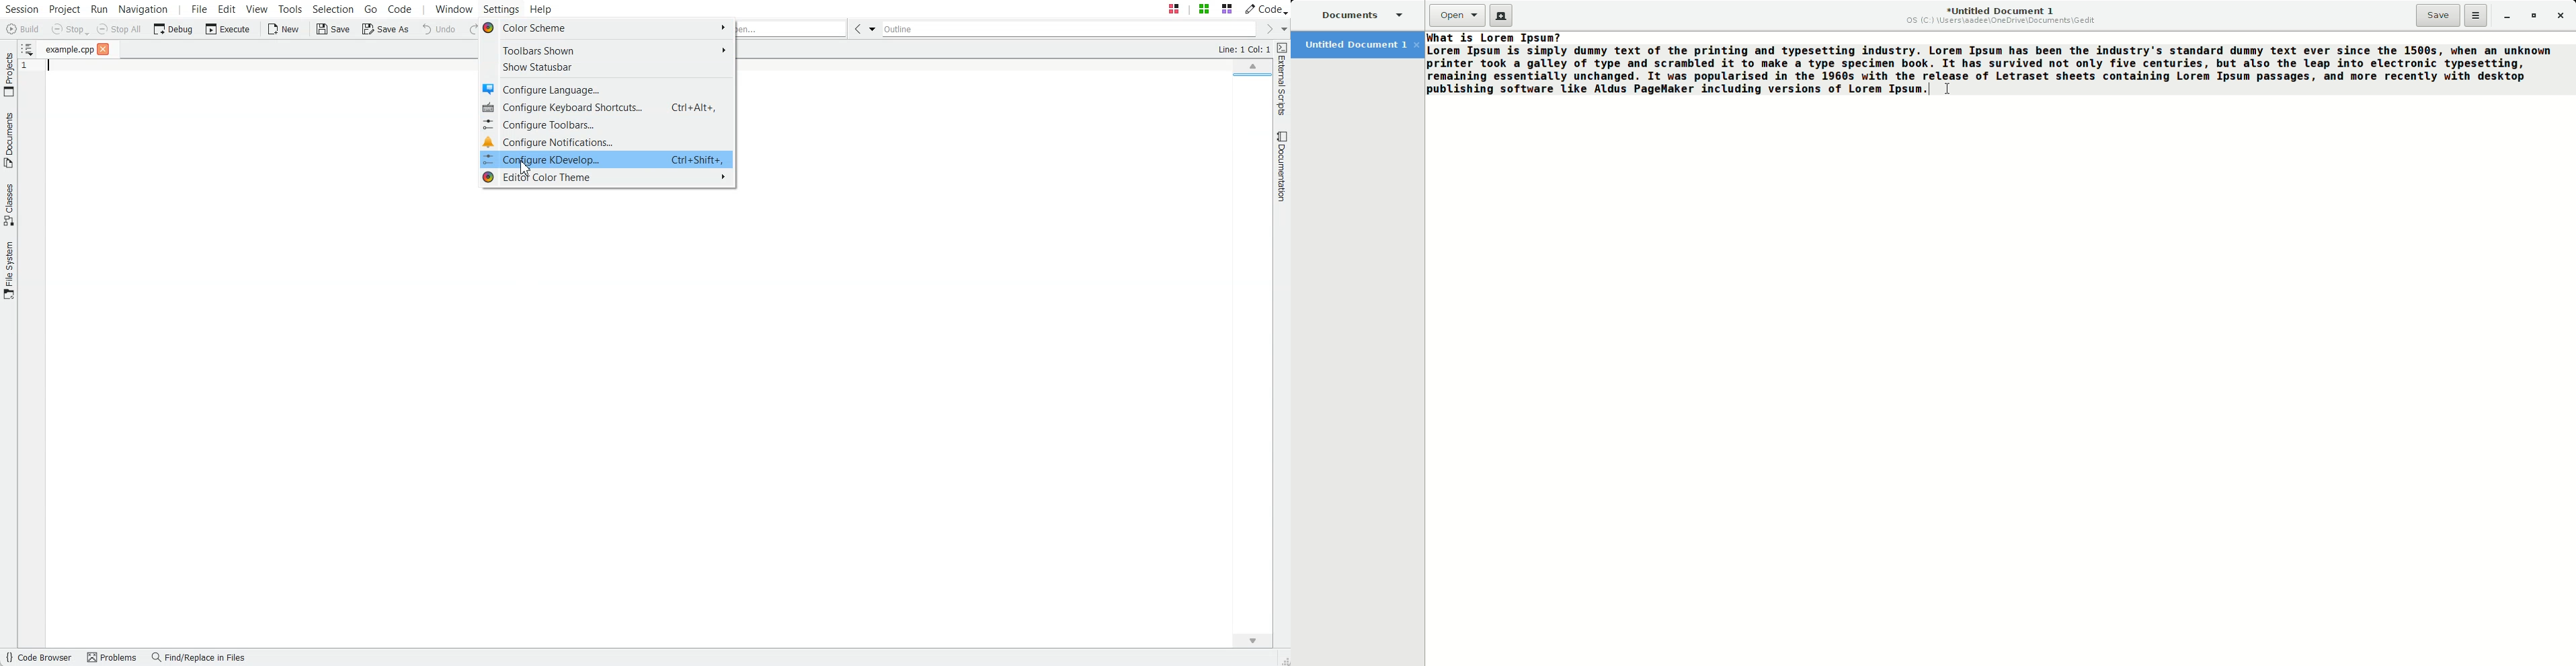 The width and height of the screenshot is (2576, 672). I want to click on Build, so click(22, 29).